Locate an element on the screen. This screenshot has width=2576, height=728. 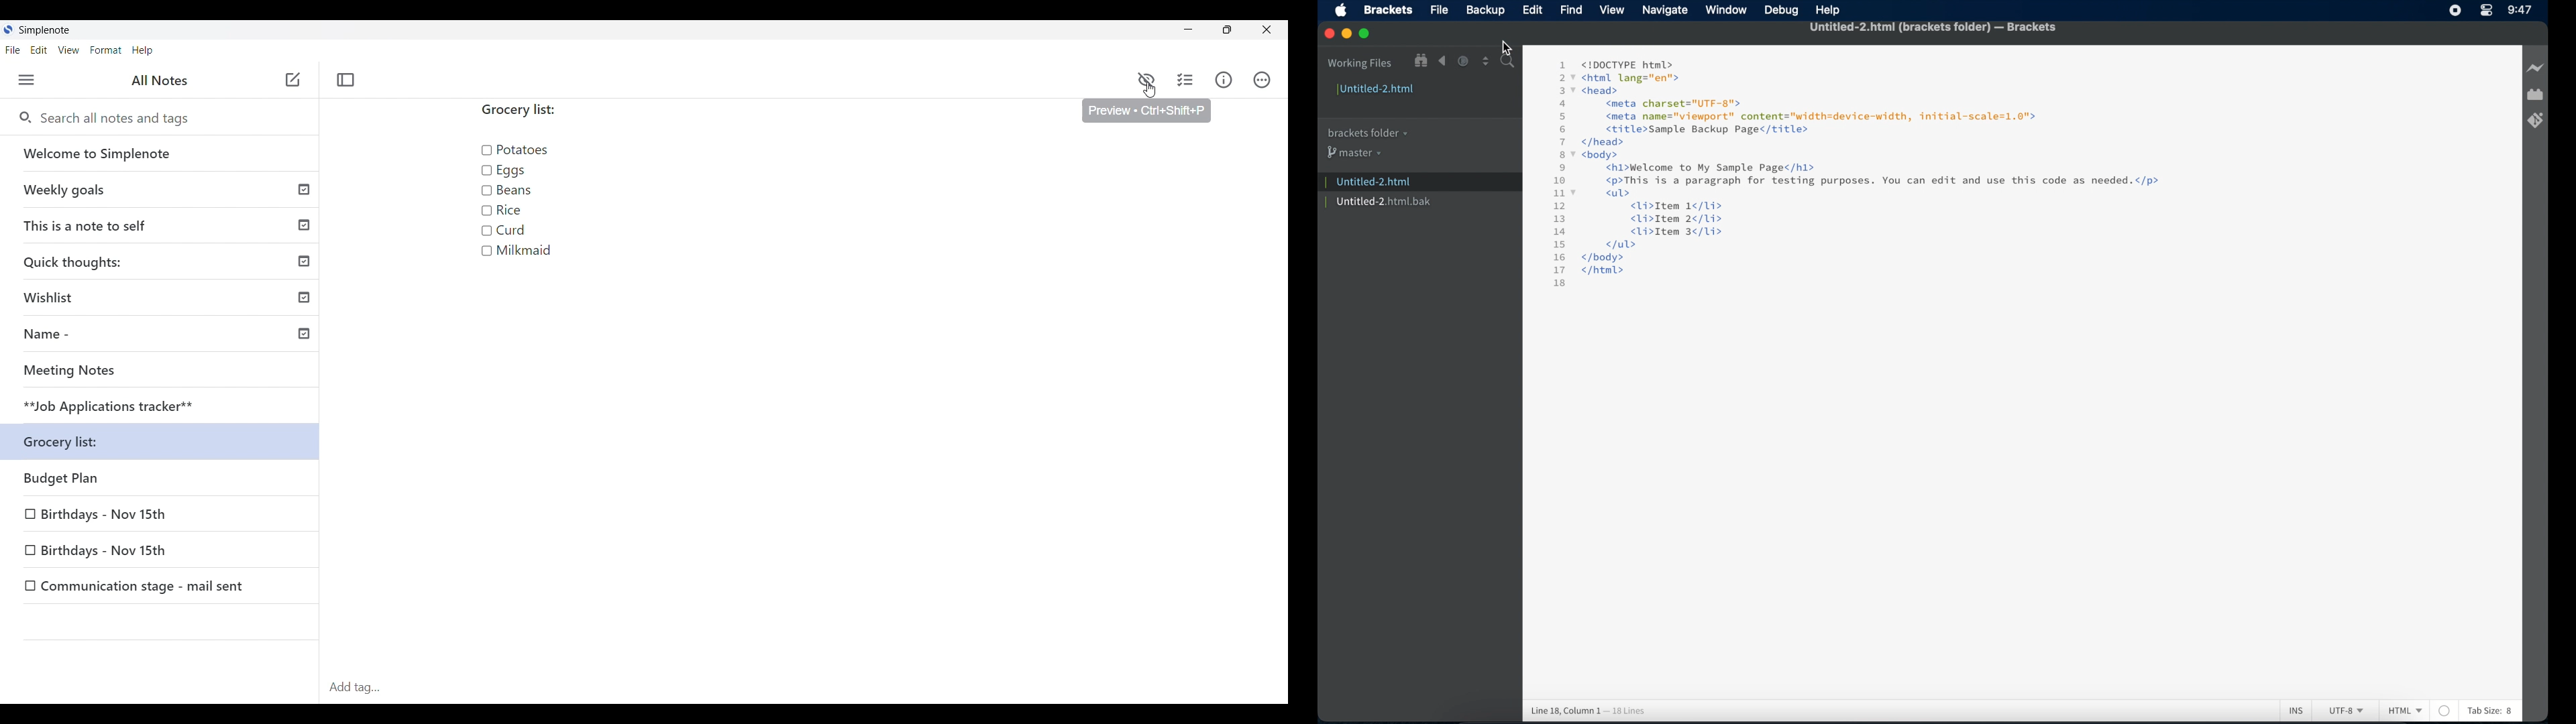
split editor vertical or horizontal is located at coordinates (1486, 61).